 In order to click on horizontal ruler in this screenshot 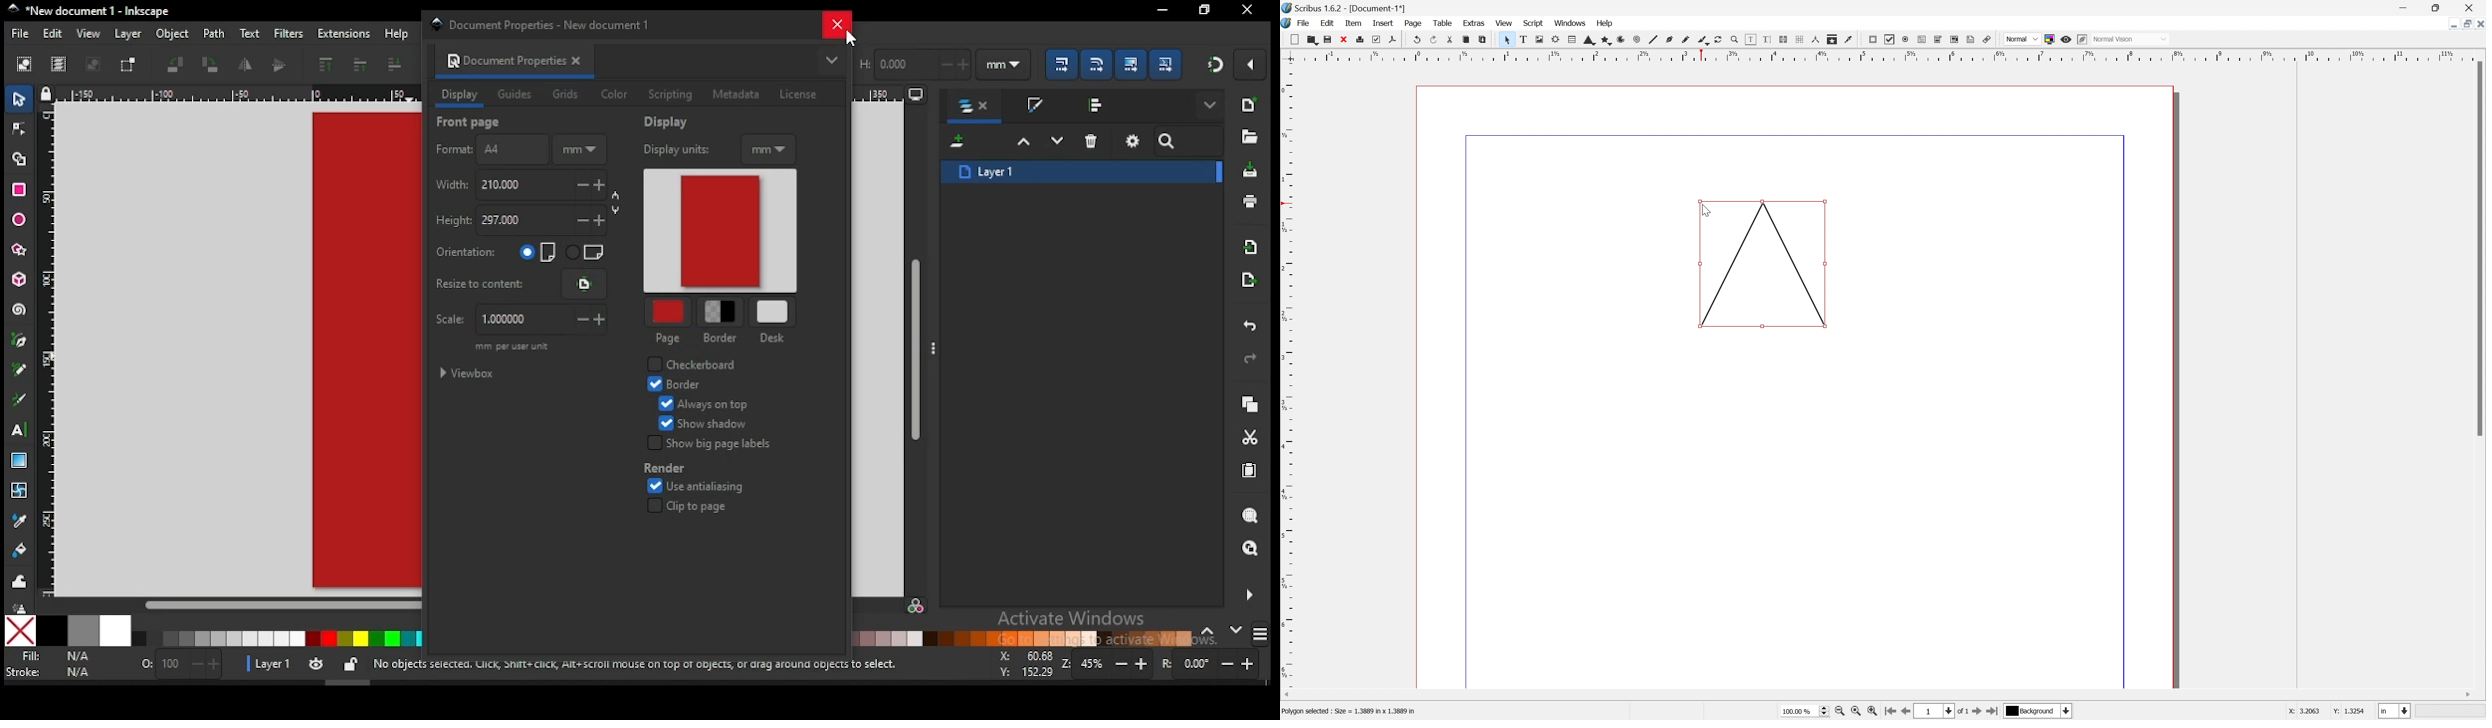, I will do `click(892, 96)`.